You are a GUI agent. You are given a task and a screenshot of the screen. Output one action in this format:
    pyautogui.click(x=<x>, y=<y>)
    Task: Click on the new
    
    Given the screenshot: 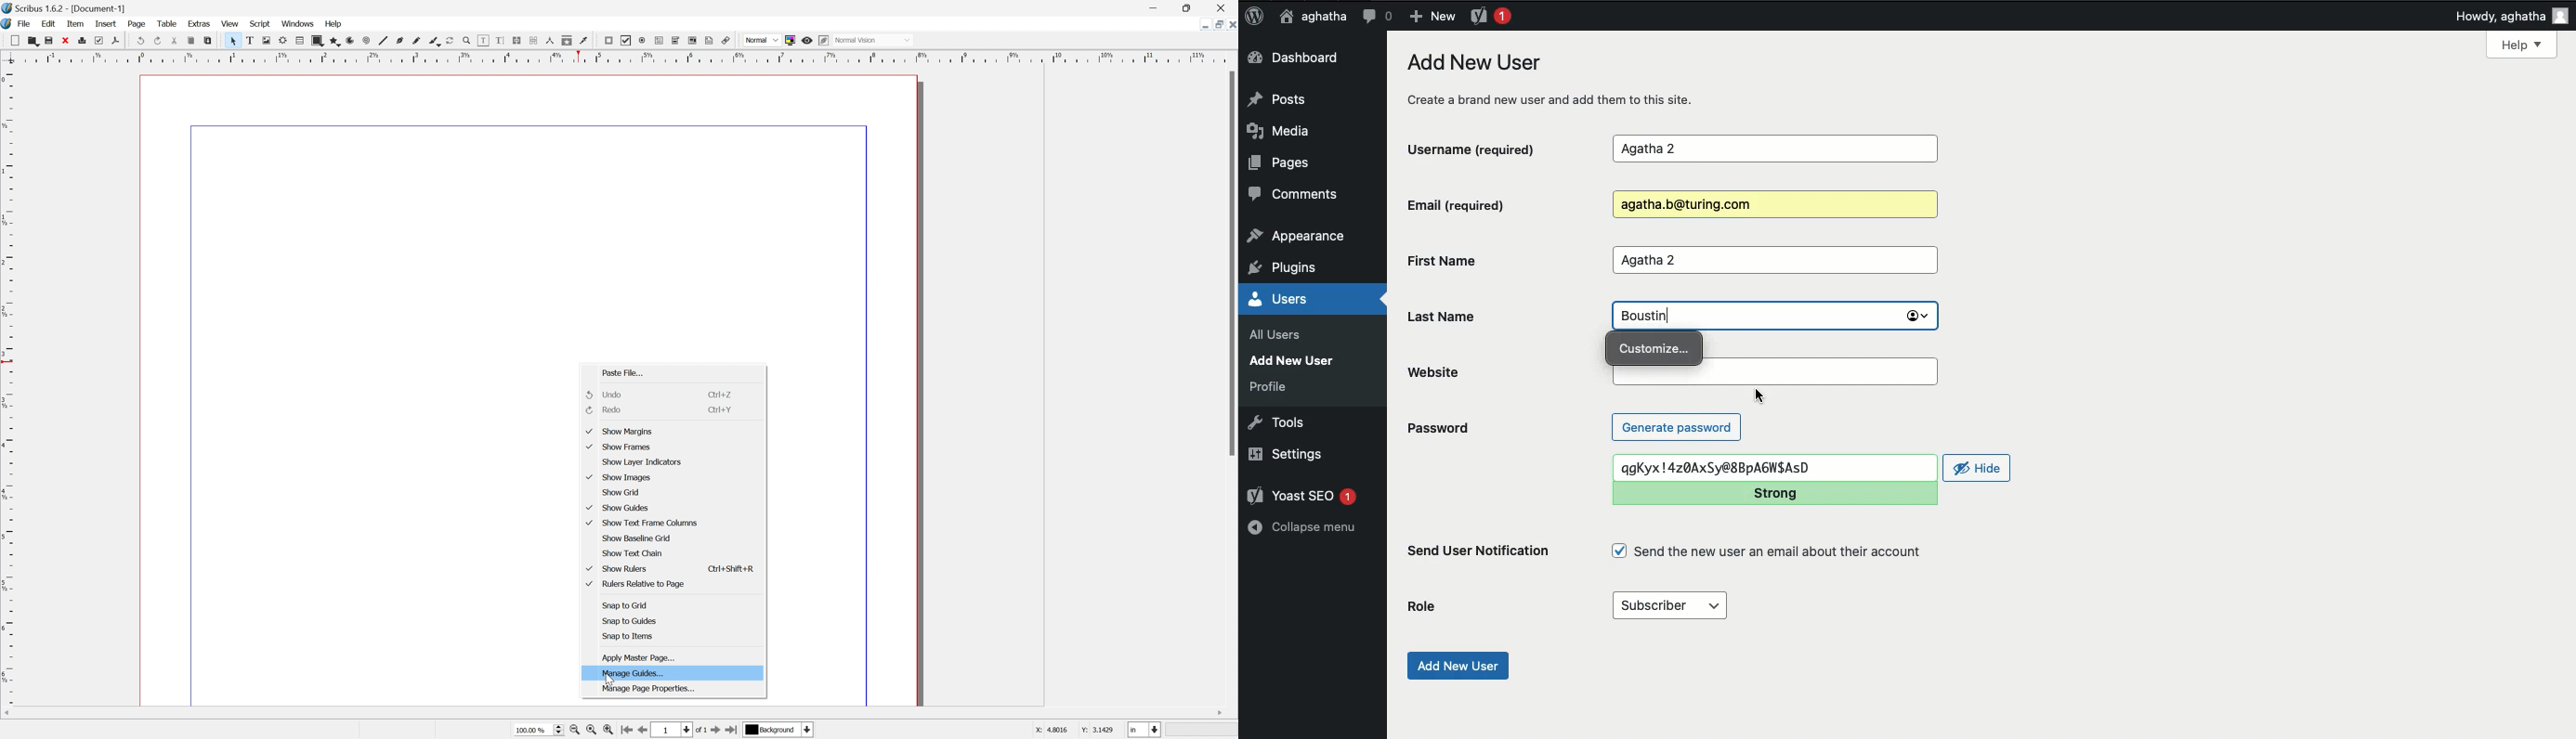 What is the action you would take?
    pyautogui.click(x=16, y=41)
    